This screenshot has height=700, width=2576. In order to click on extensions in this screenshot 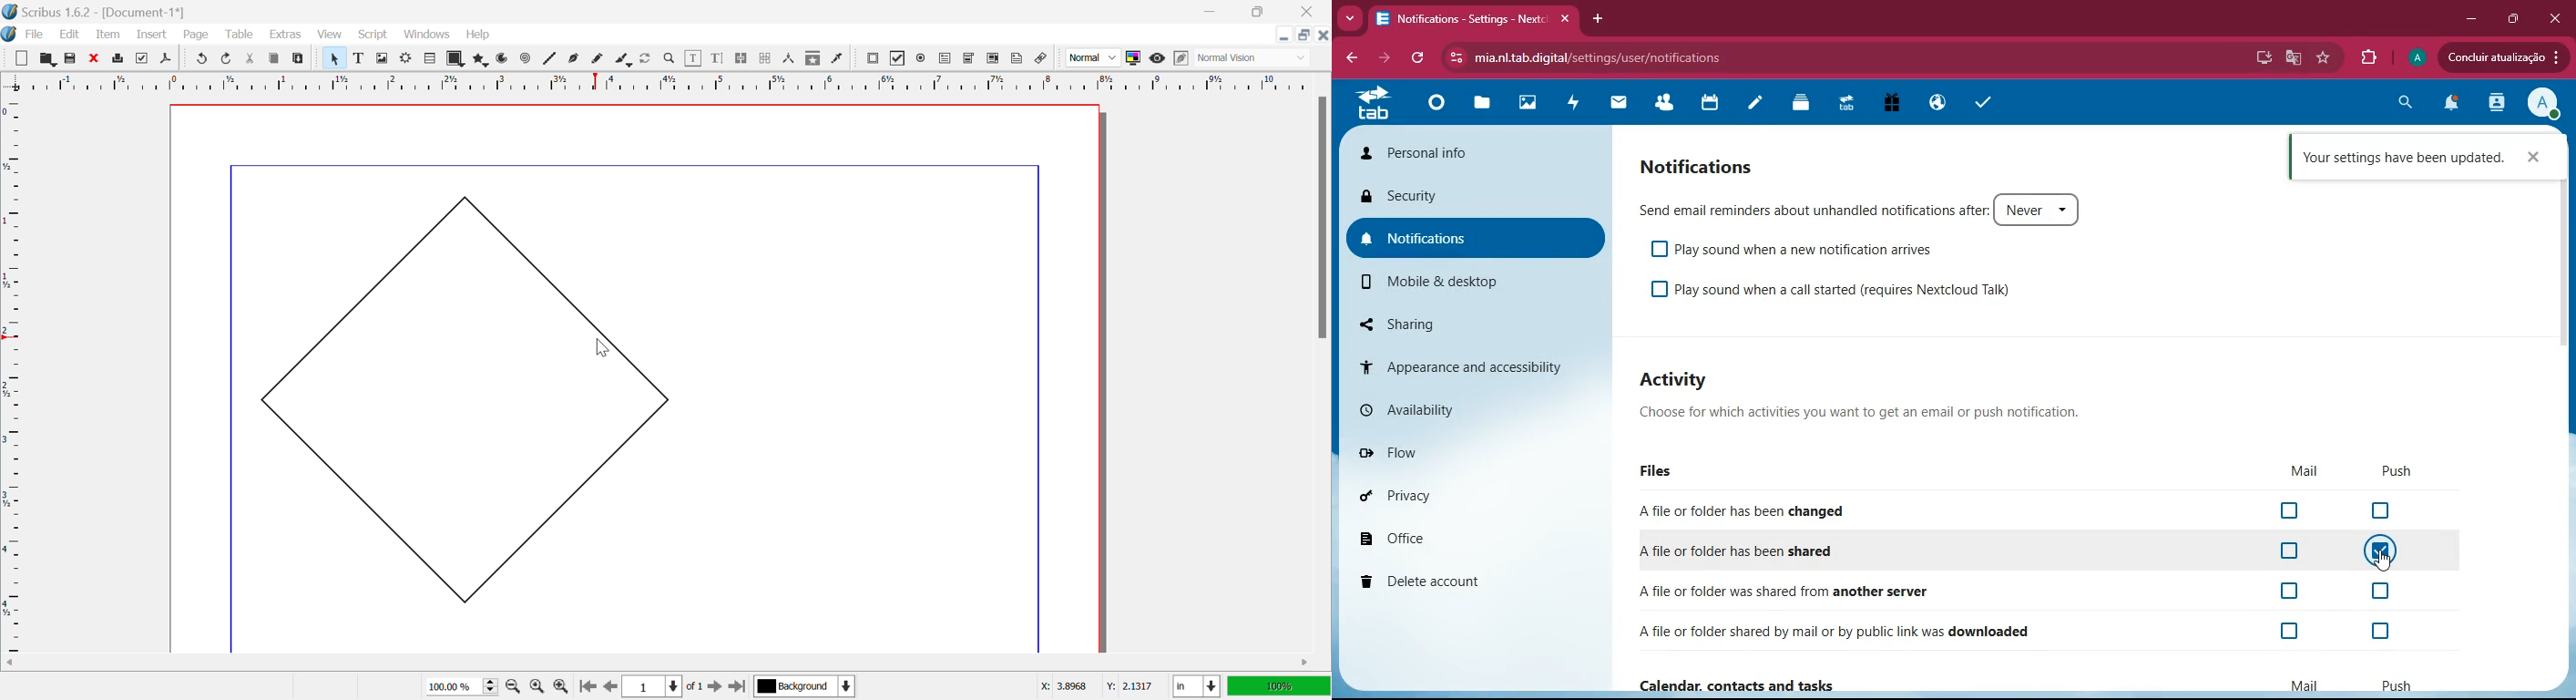, I will do `click(2368, 57)`.